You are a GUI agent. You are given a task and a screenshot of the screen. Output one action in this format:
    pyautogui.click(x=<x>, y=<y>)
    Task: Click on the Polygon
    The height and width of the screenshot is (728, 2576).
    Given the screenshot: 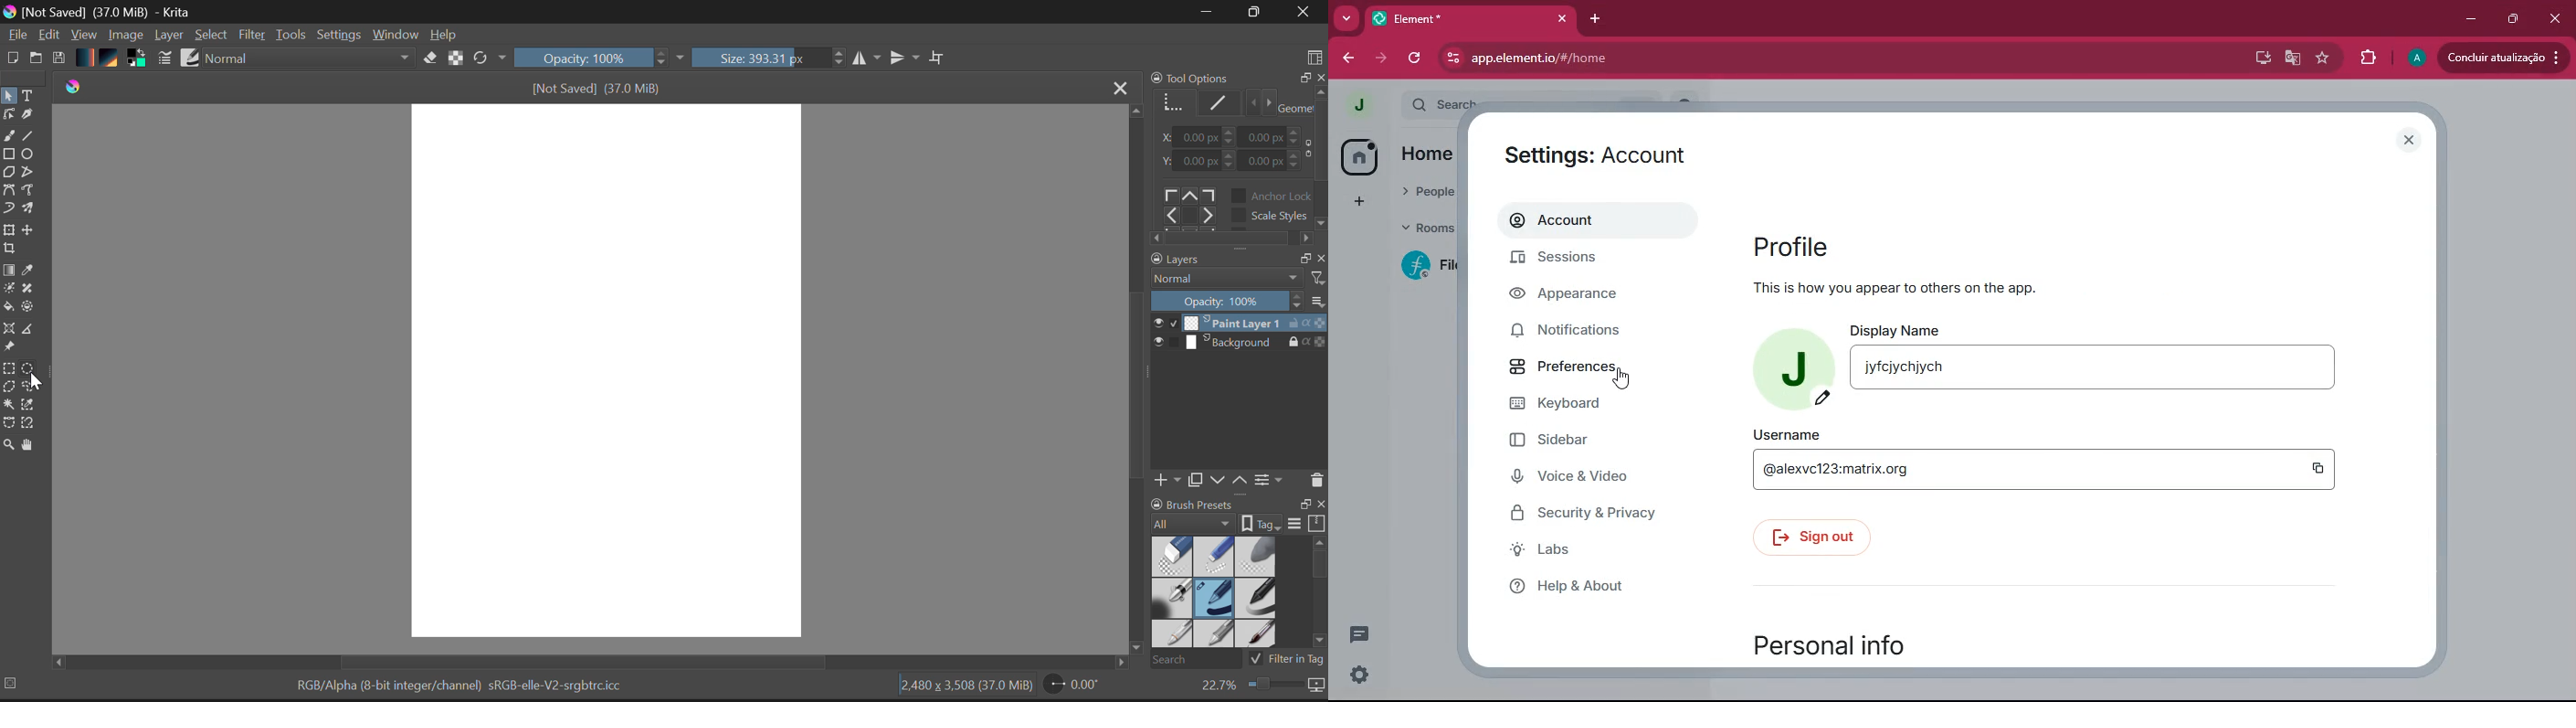 What is the action you would take?
    pyautogui.click(x=10, y=175)
    